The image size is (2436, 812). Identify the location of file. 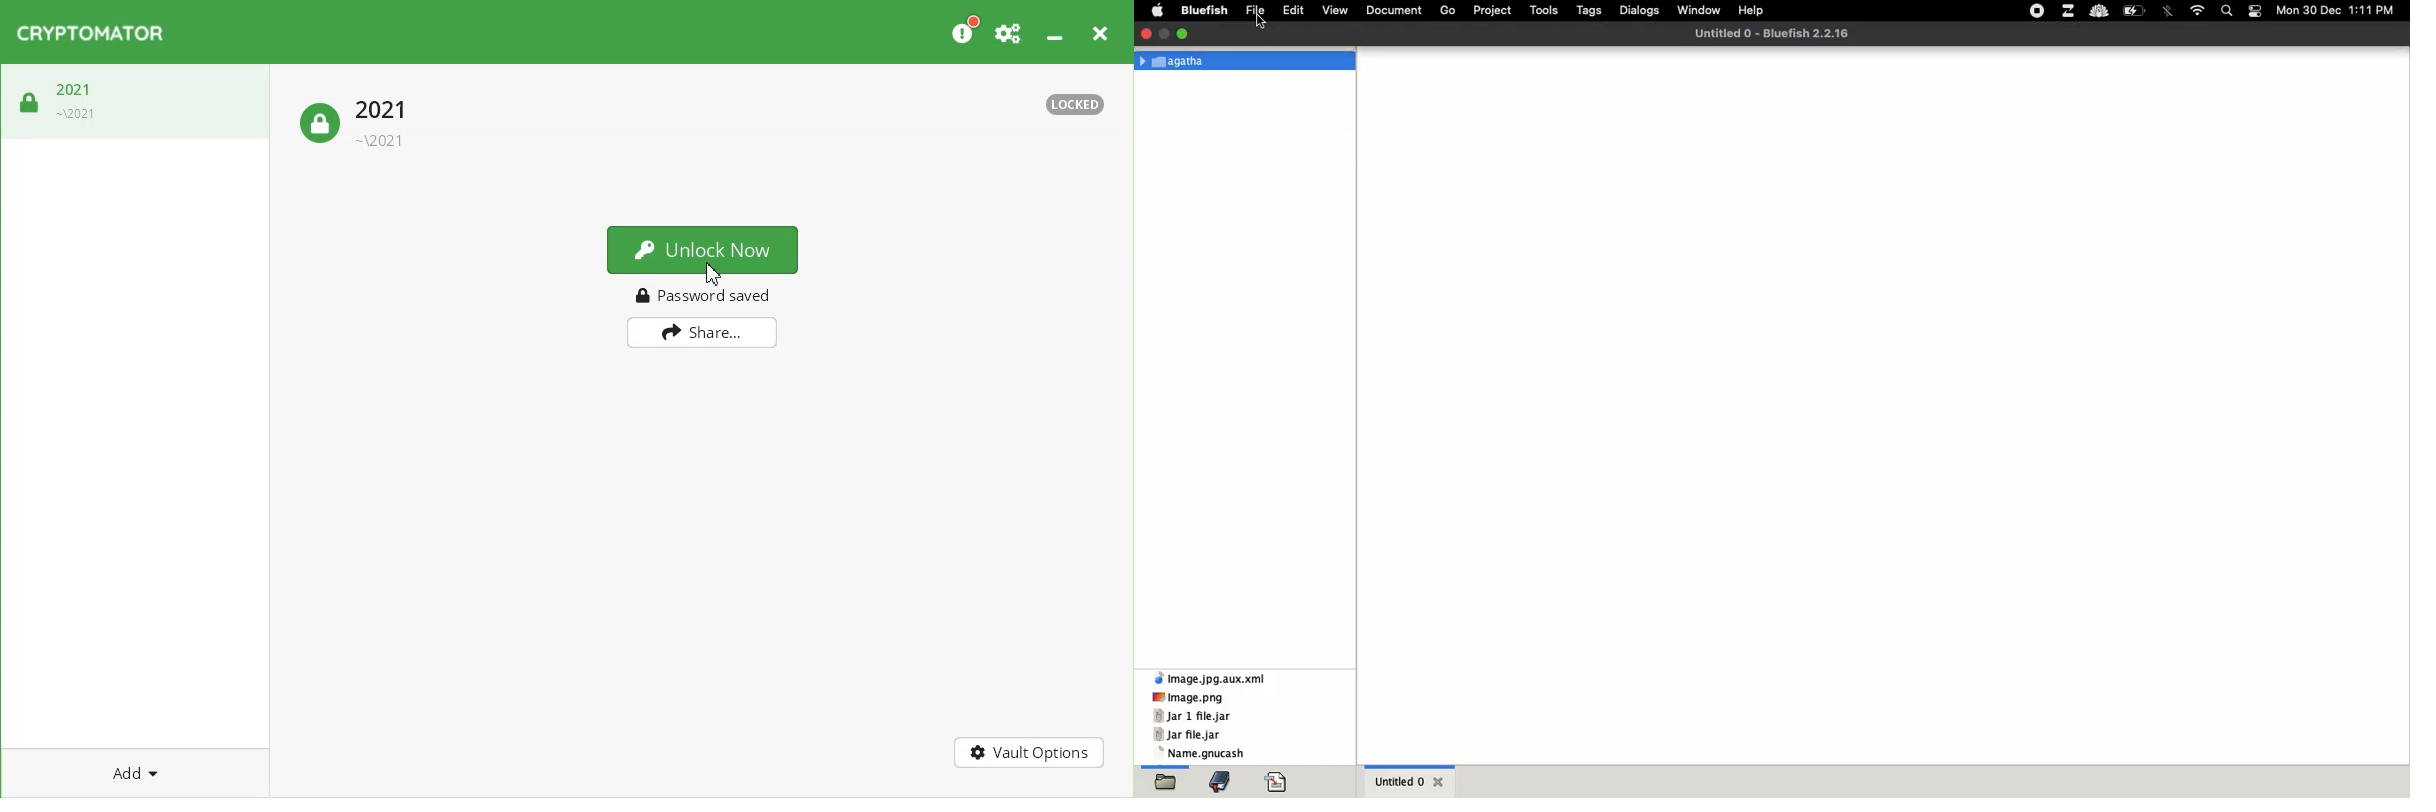
(1257, 9).